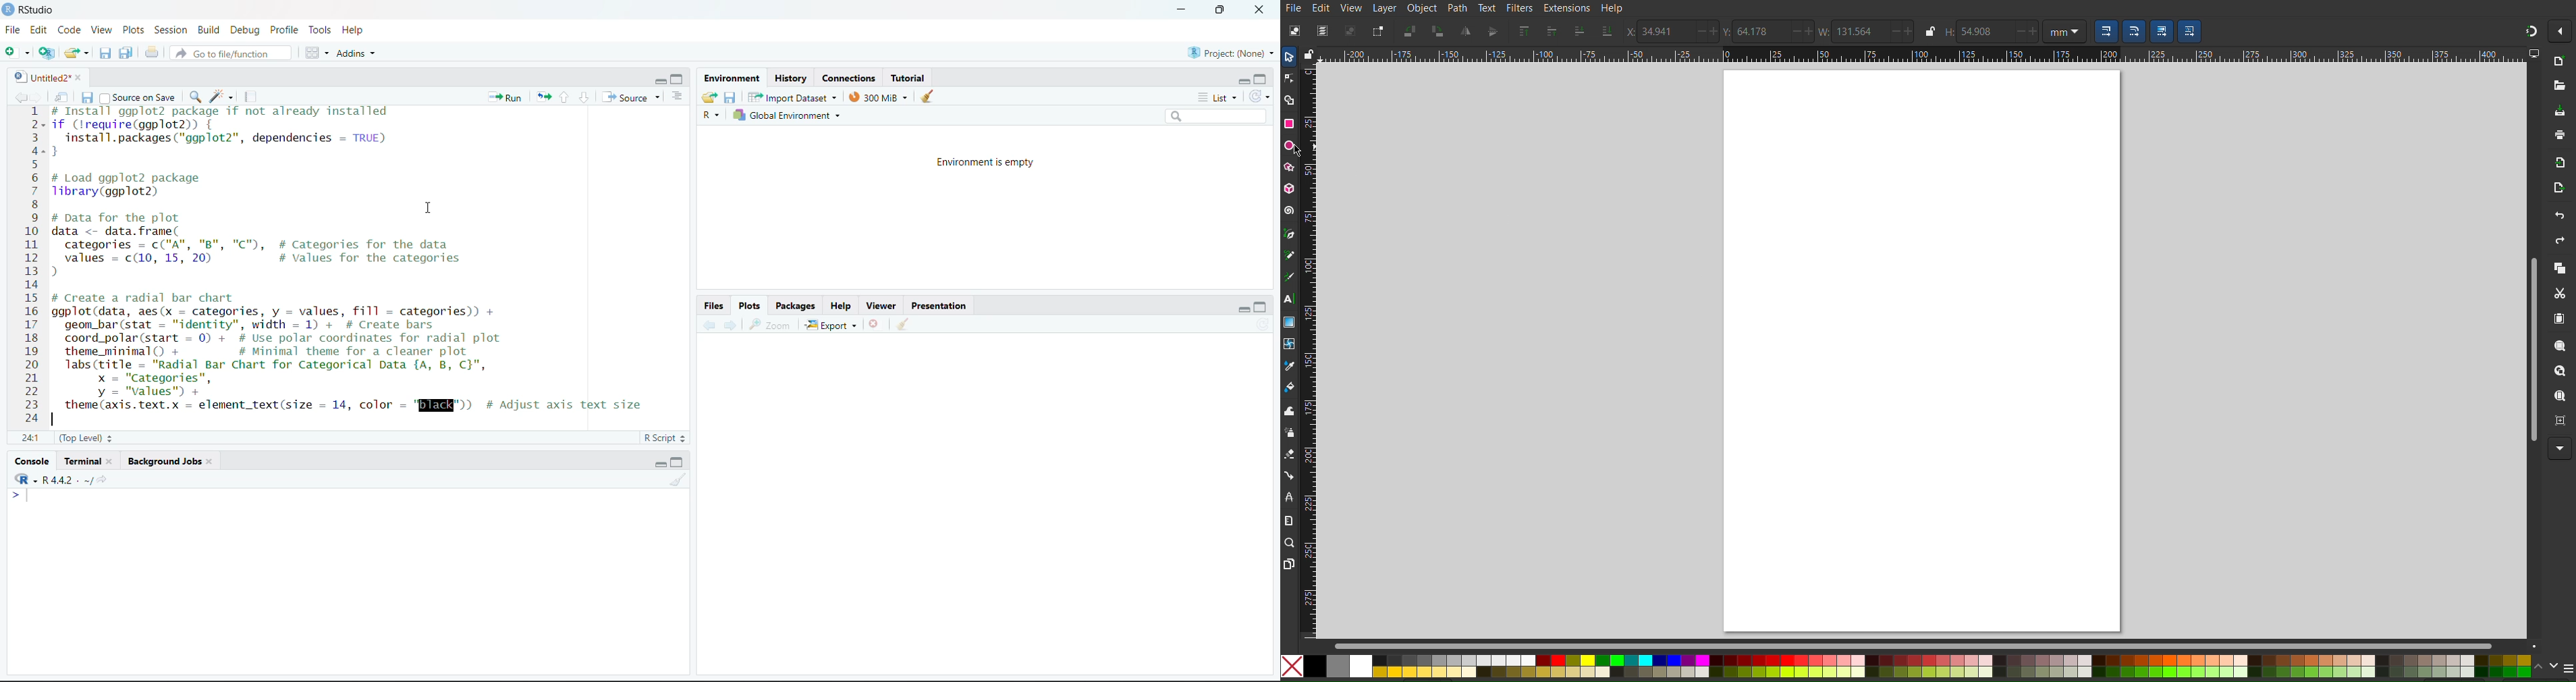 Image resolution: width=2576 pixels, height=700 pixels. I want to click on hide console, so click(1263, 79).